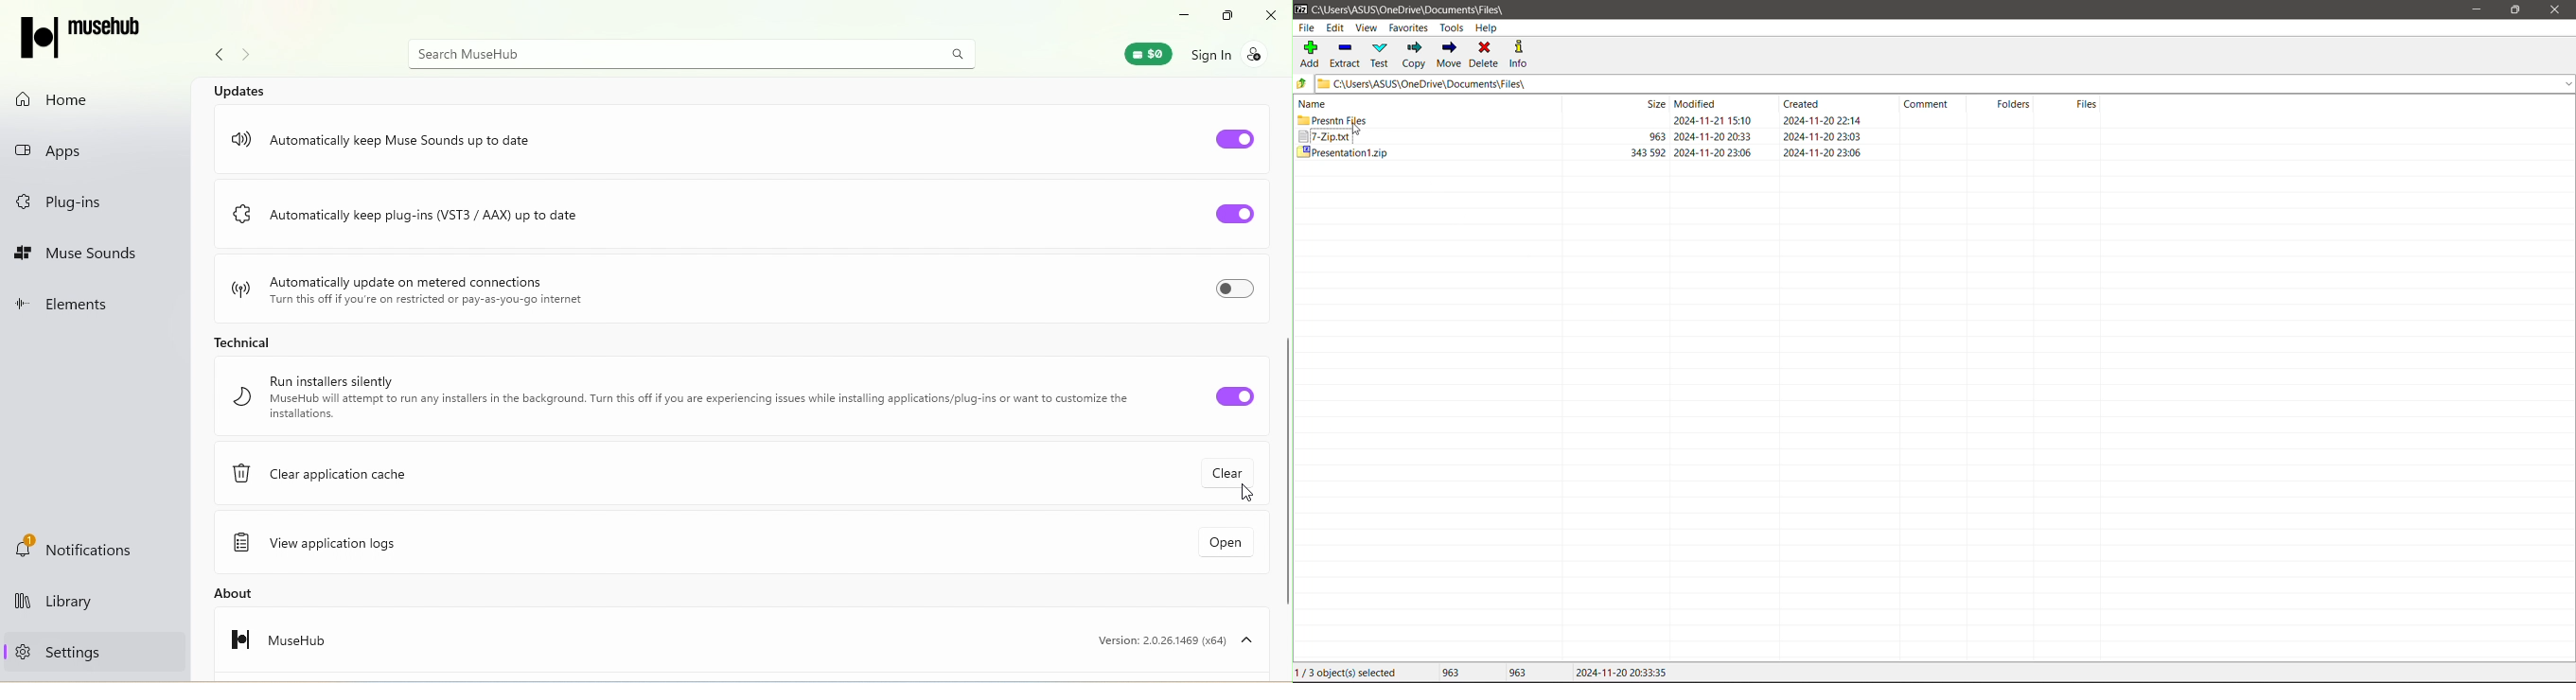  I want to click on View application logs, so click(328, 545).